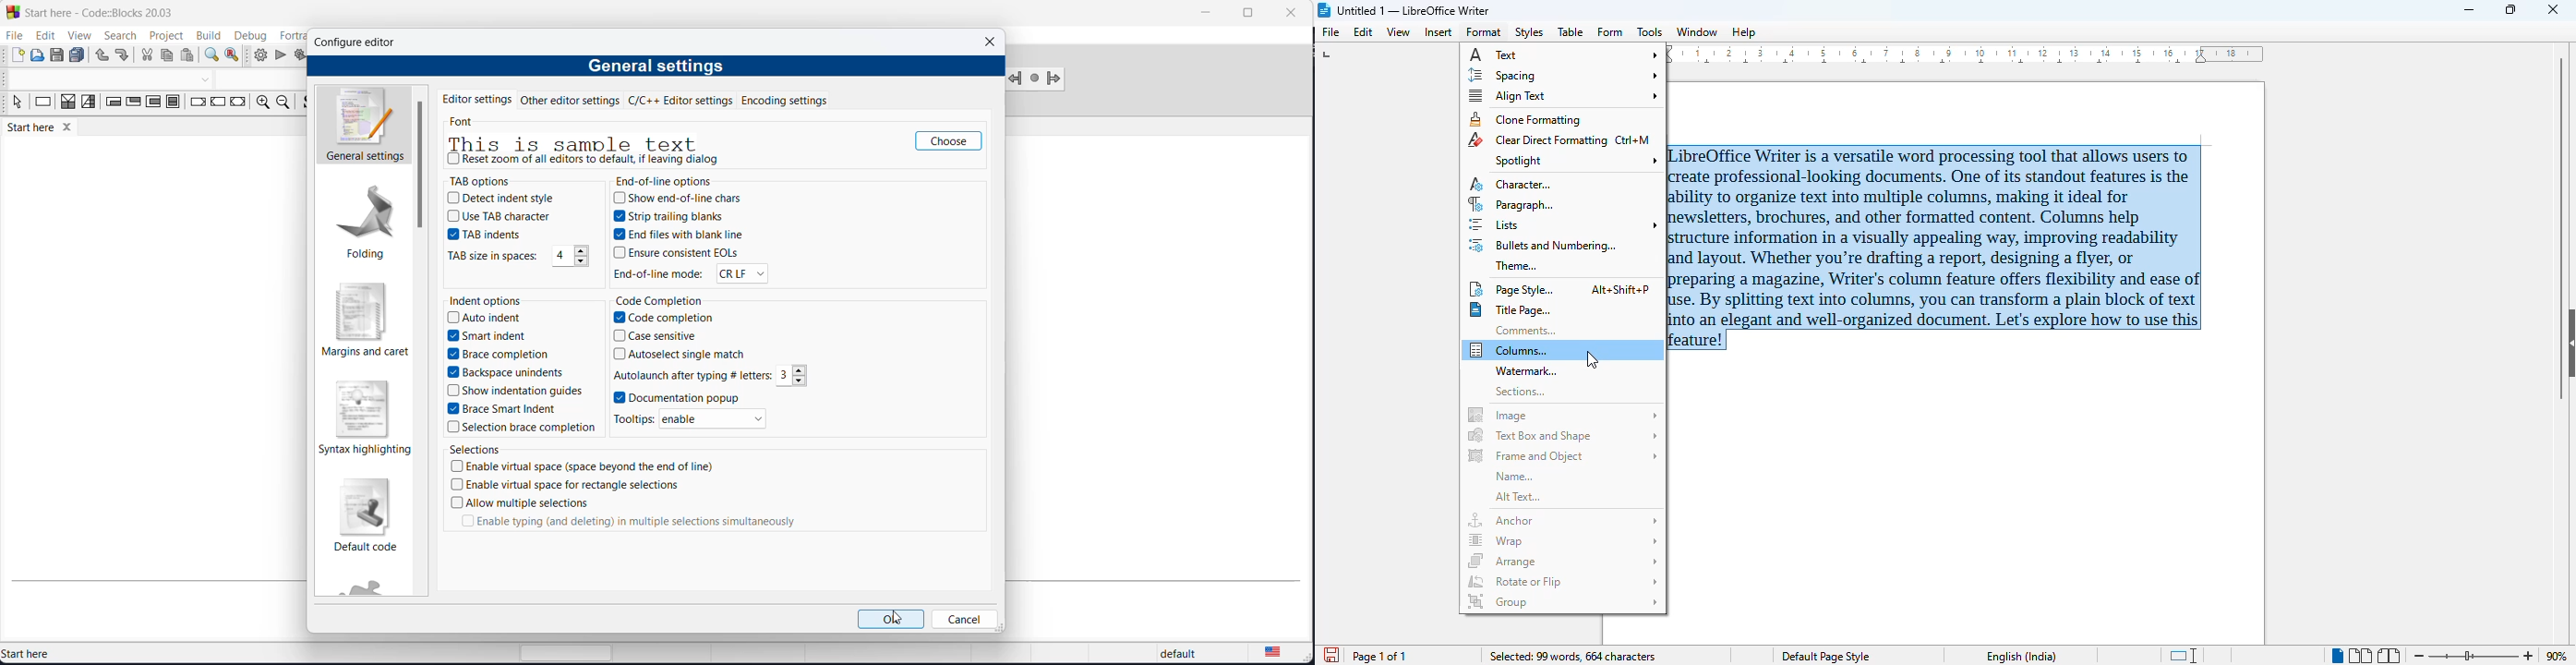 The width and height of the screenshot is (2576, 672). I want to click on jump back, so click(1017, 79).